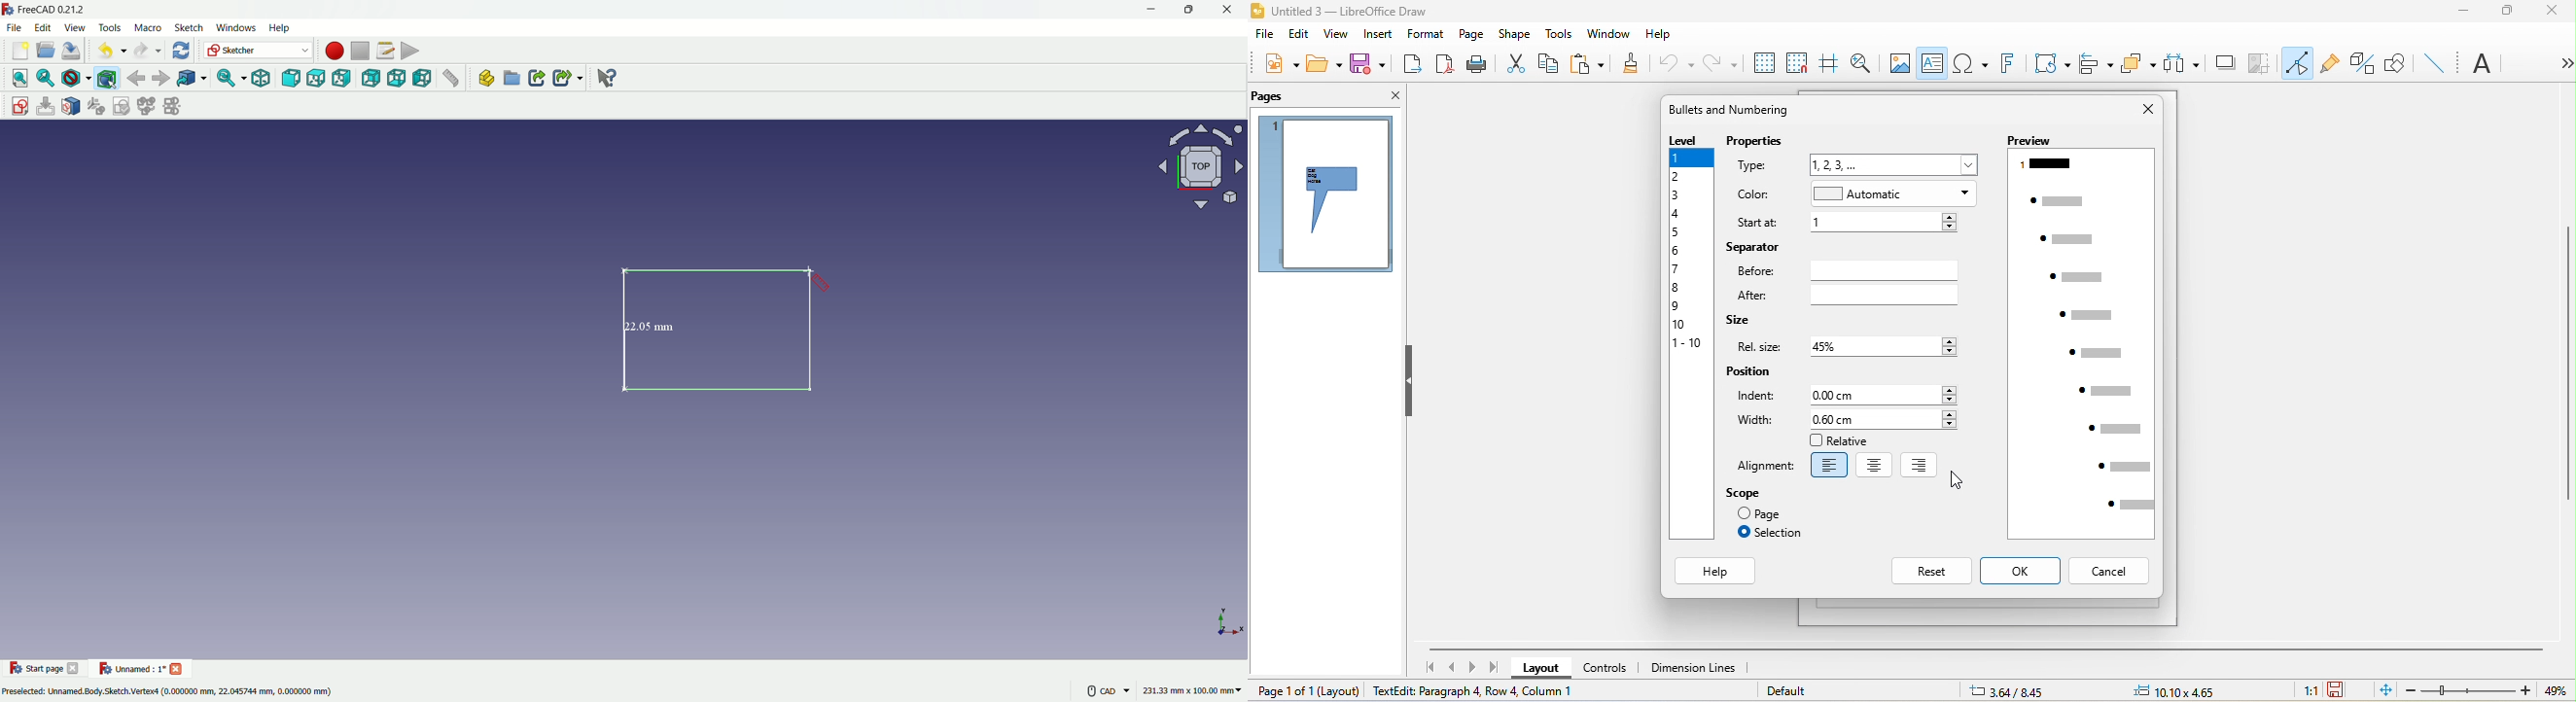 The height and width of the screenshot is (728, 2576). Describe the element at coordinates (179, 51) in the screenshot. I see `refresh` at that location.